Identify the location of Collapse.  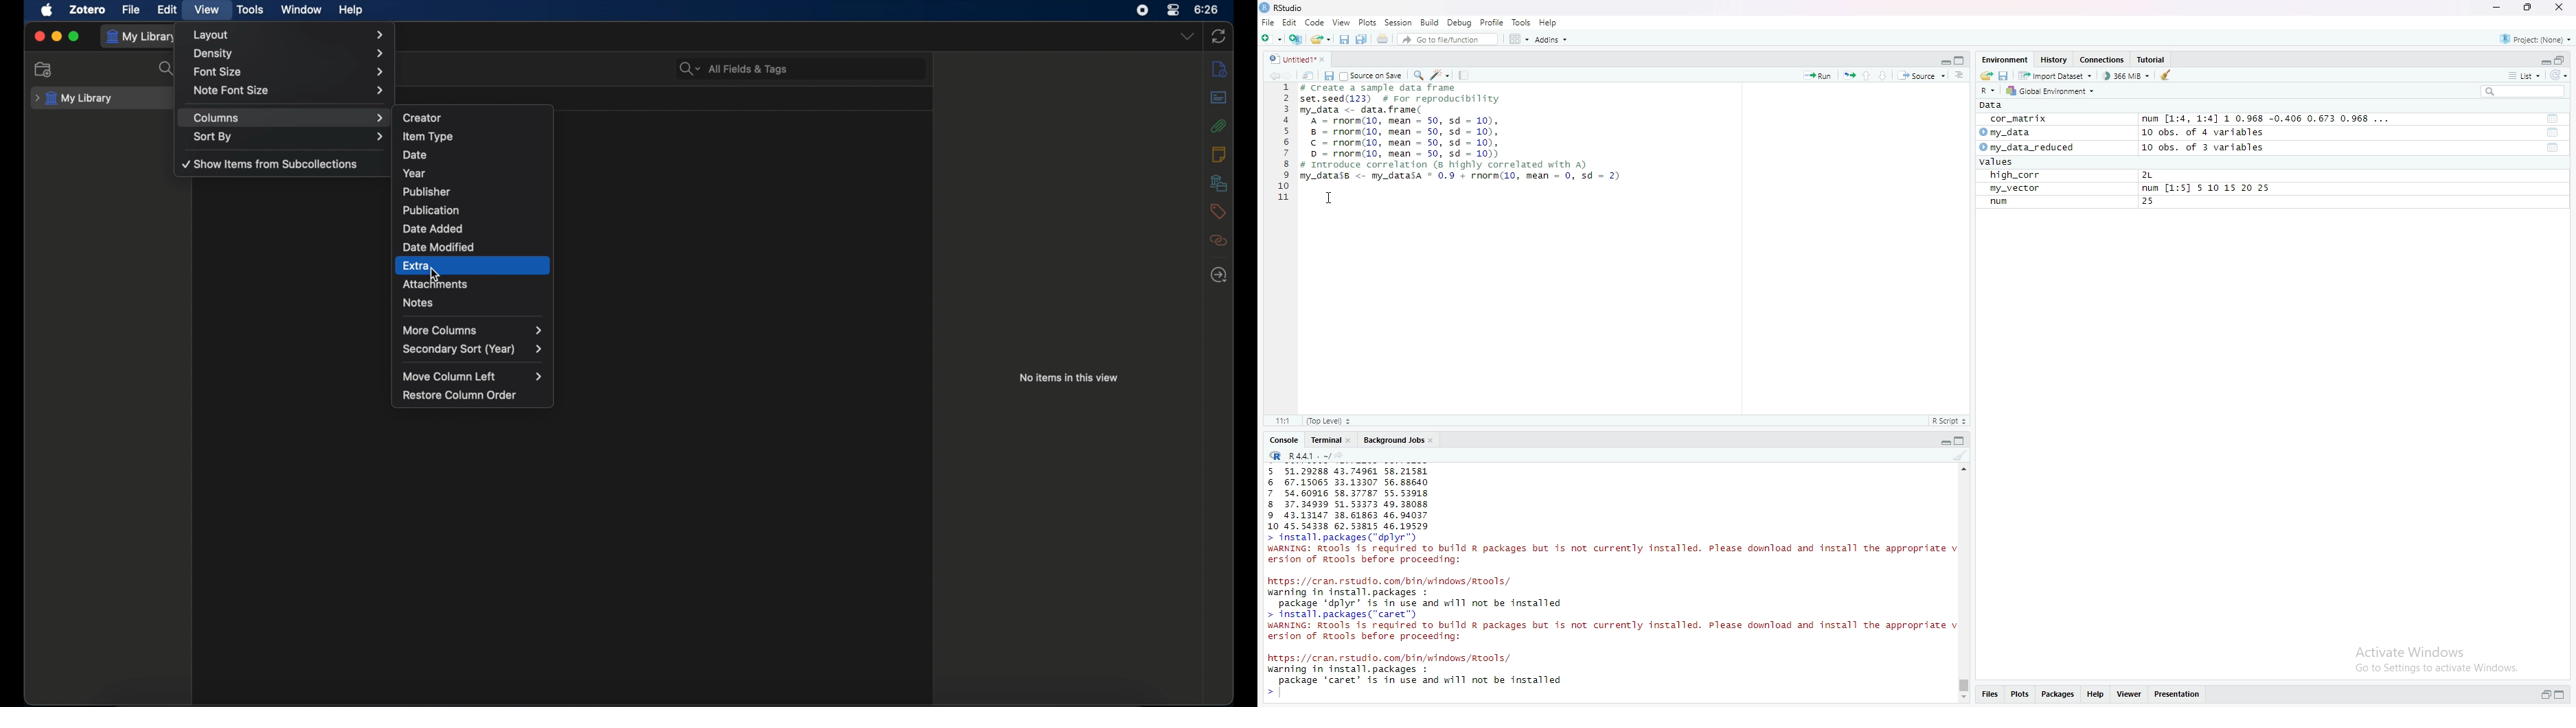
(1943, 443).